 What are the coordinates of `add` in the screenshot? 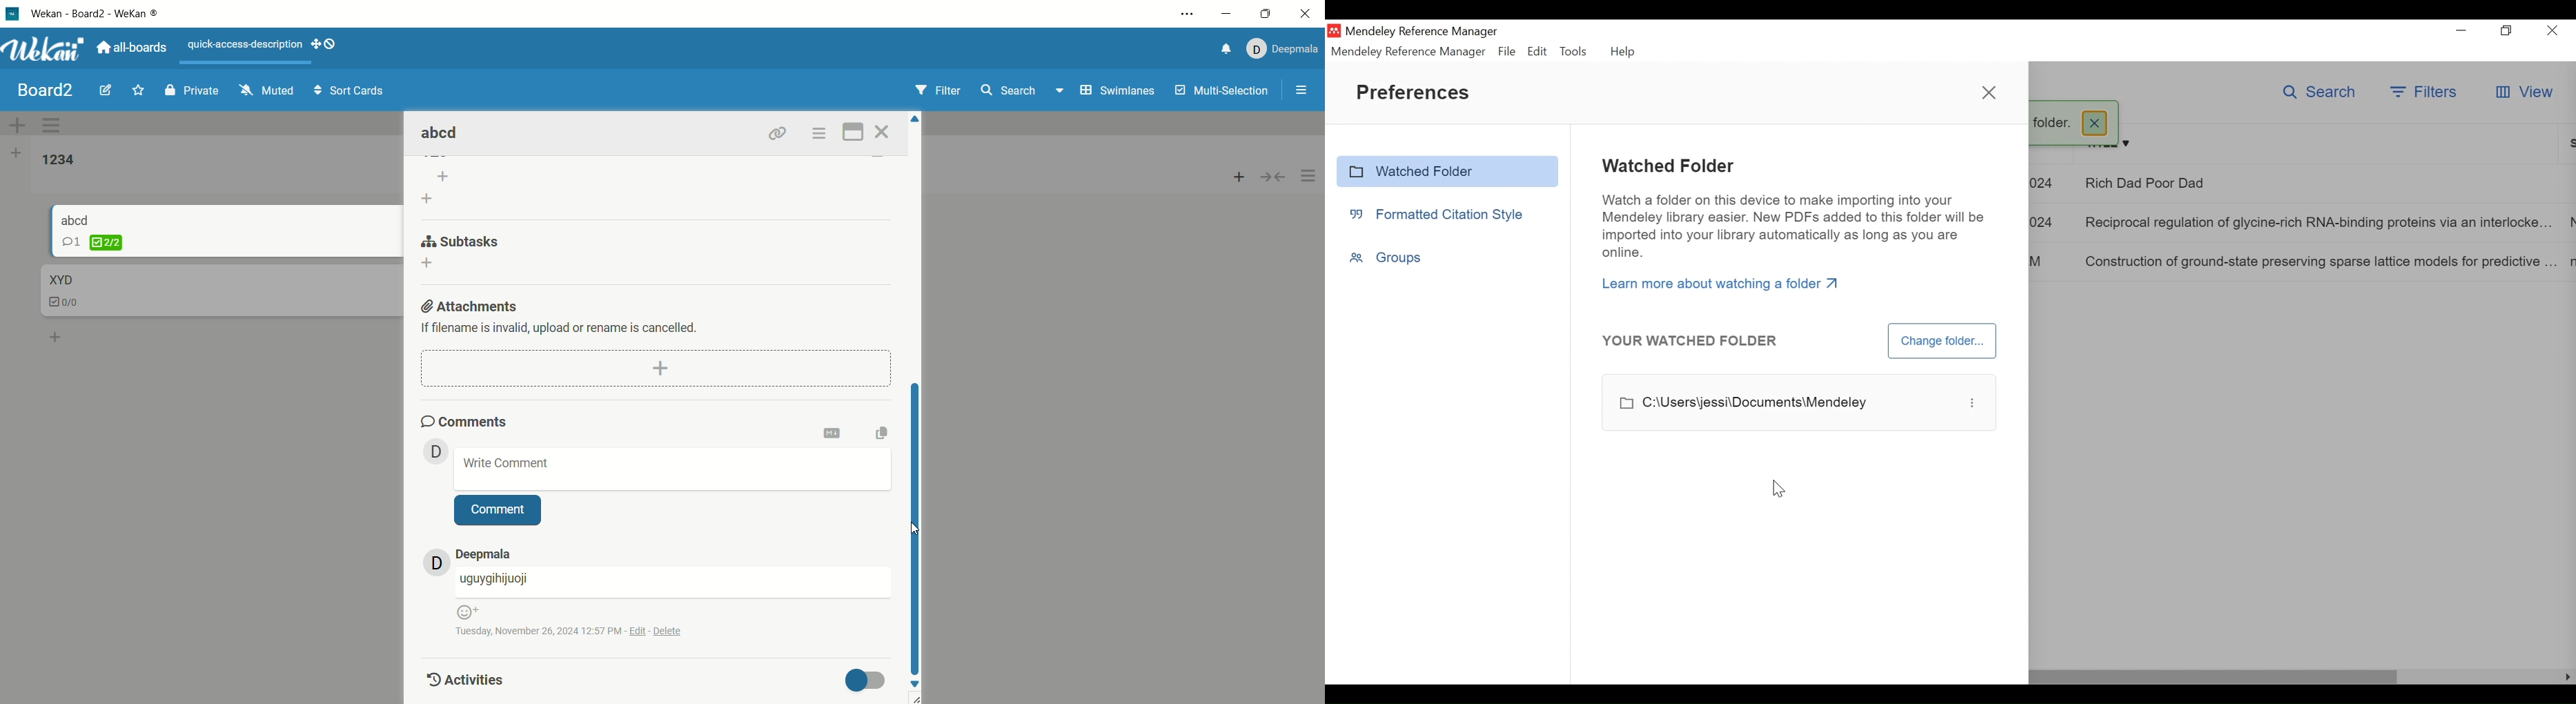 It's located at (432, 264).